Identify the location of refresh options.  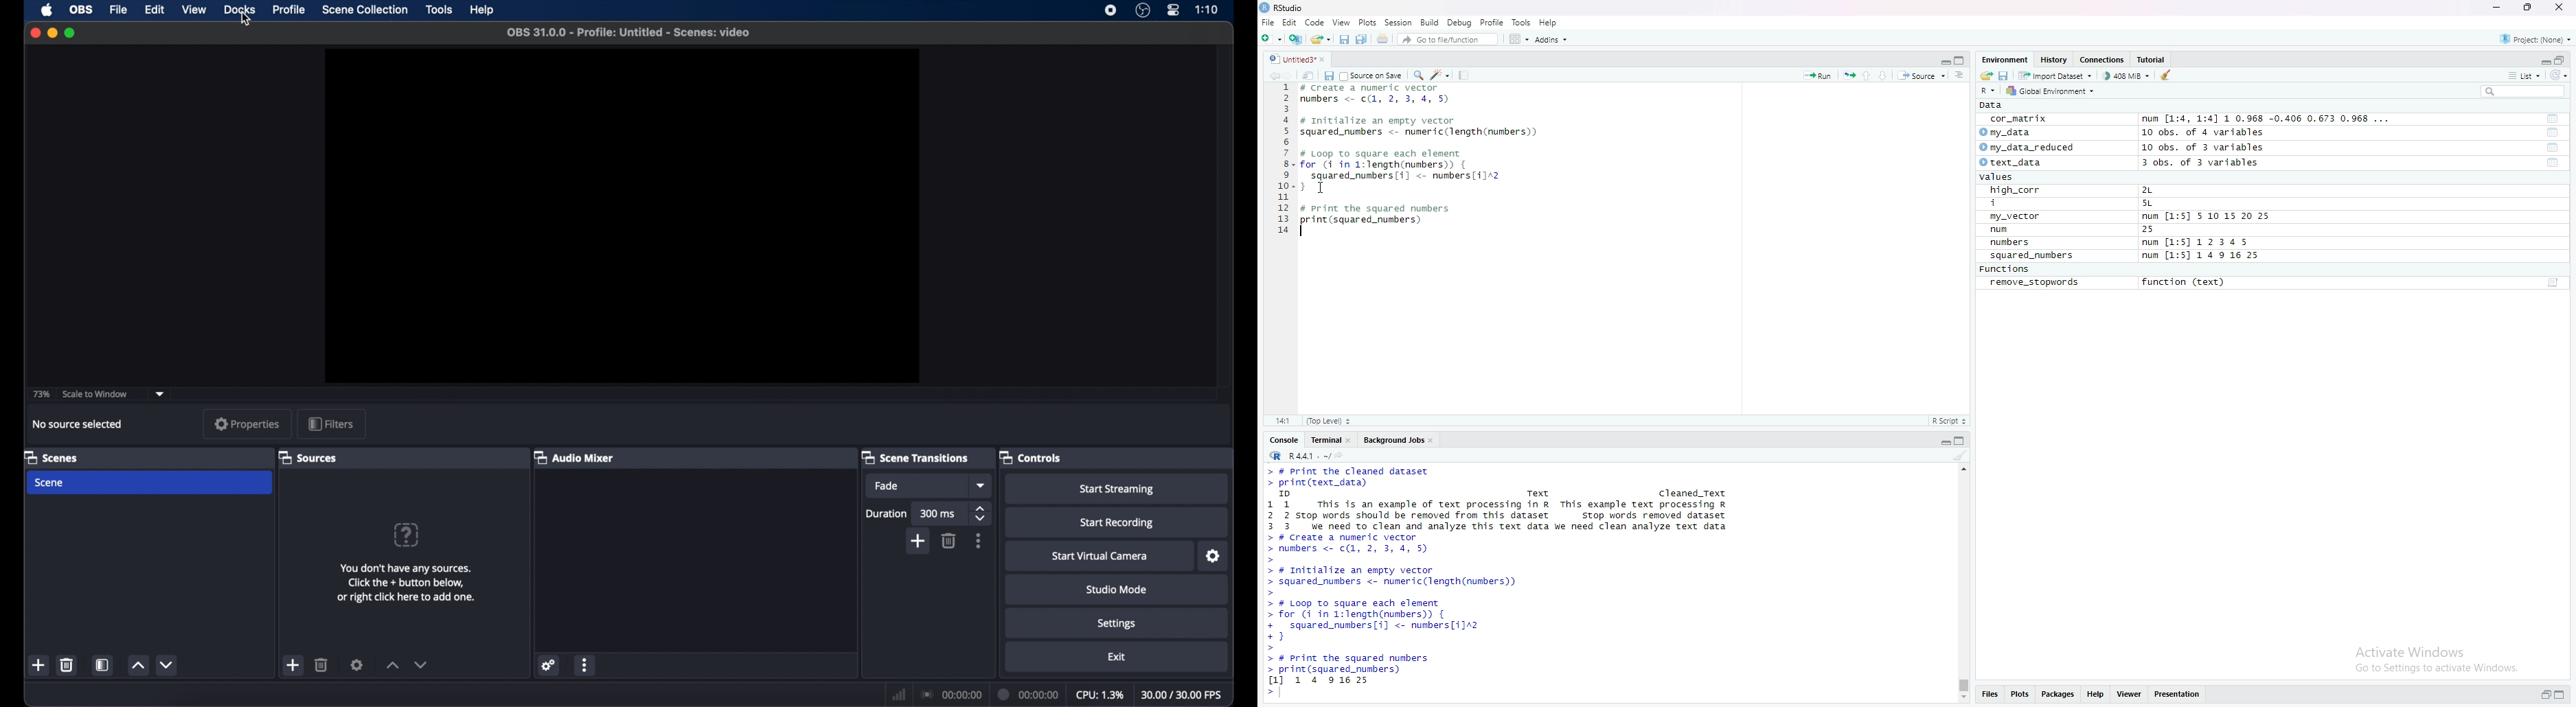
(2559, 76).